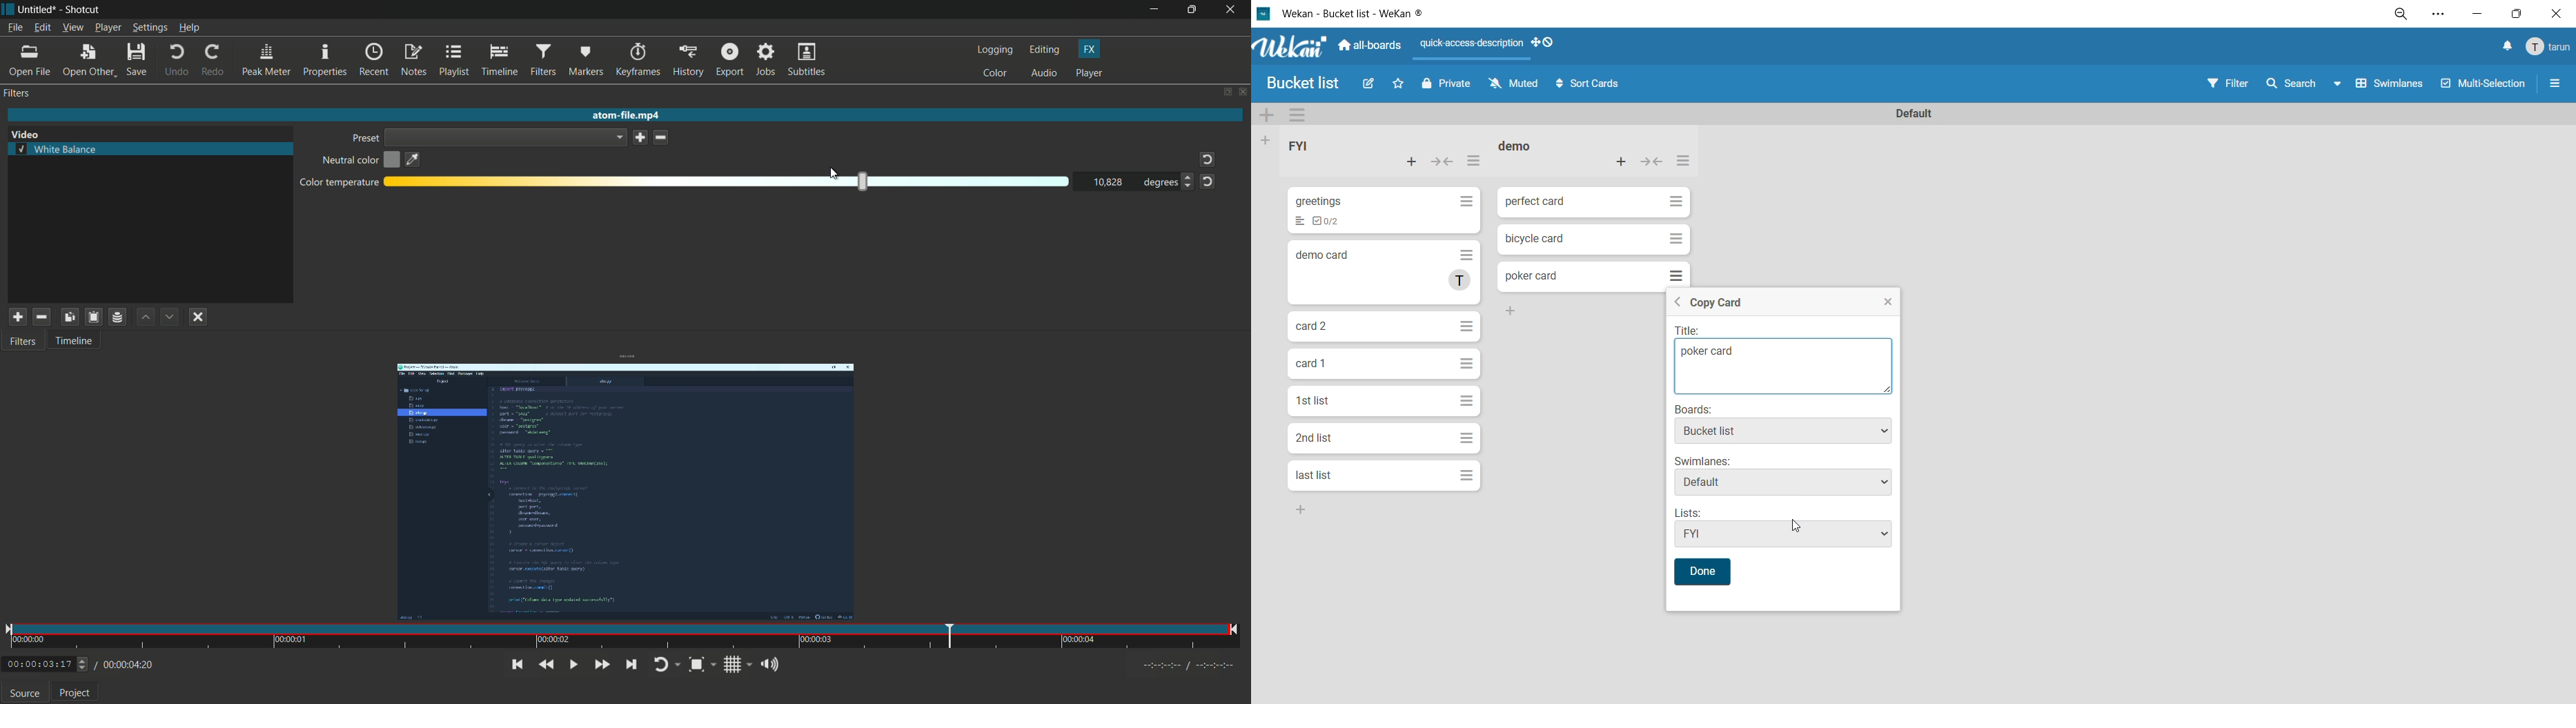  Describe the element at coordinates (189, 27) in the screenshot. I see `help menu` at that location.